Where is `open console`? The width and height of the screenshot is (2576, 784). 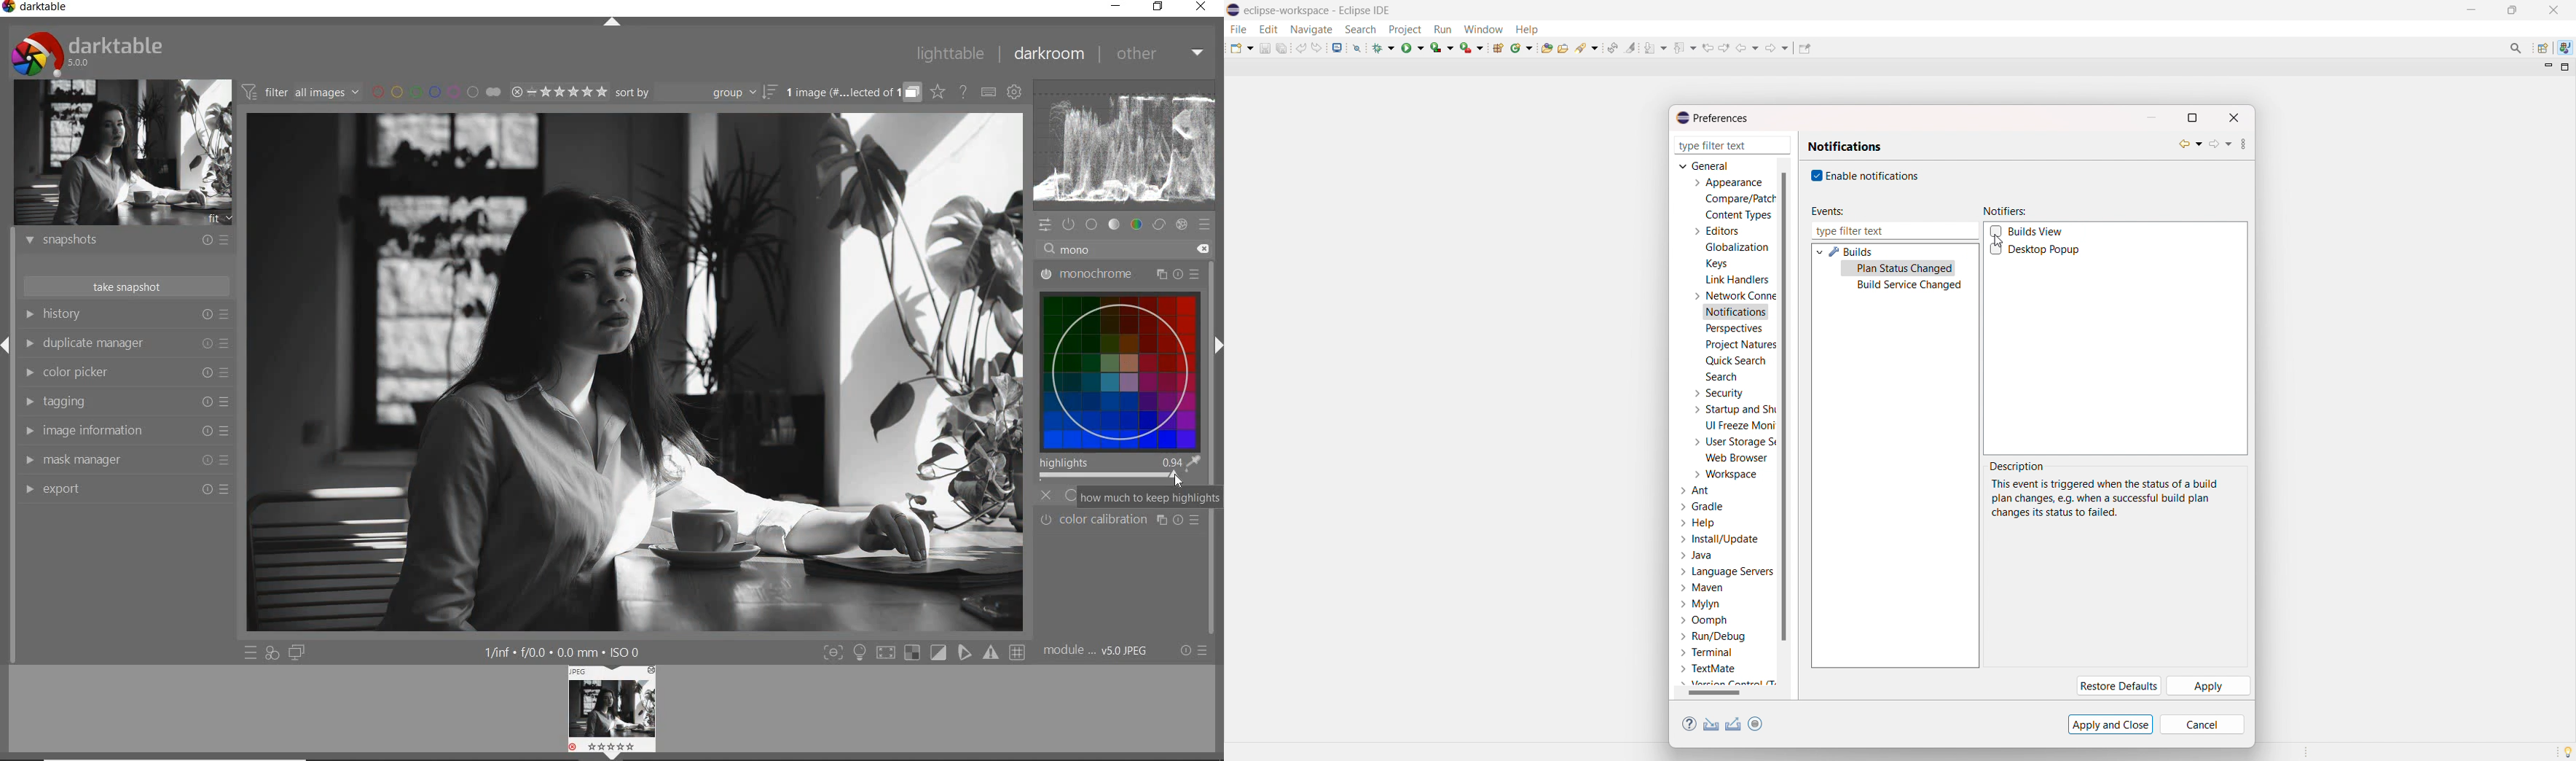
open console is located at coordinates (1337, 48).